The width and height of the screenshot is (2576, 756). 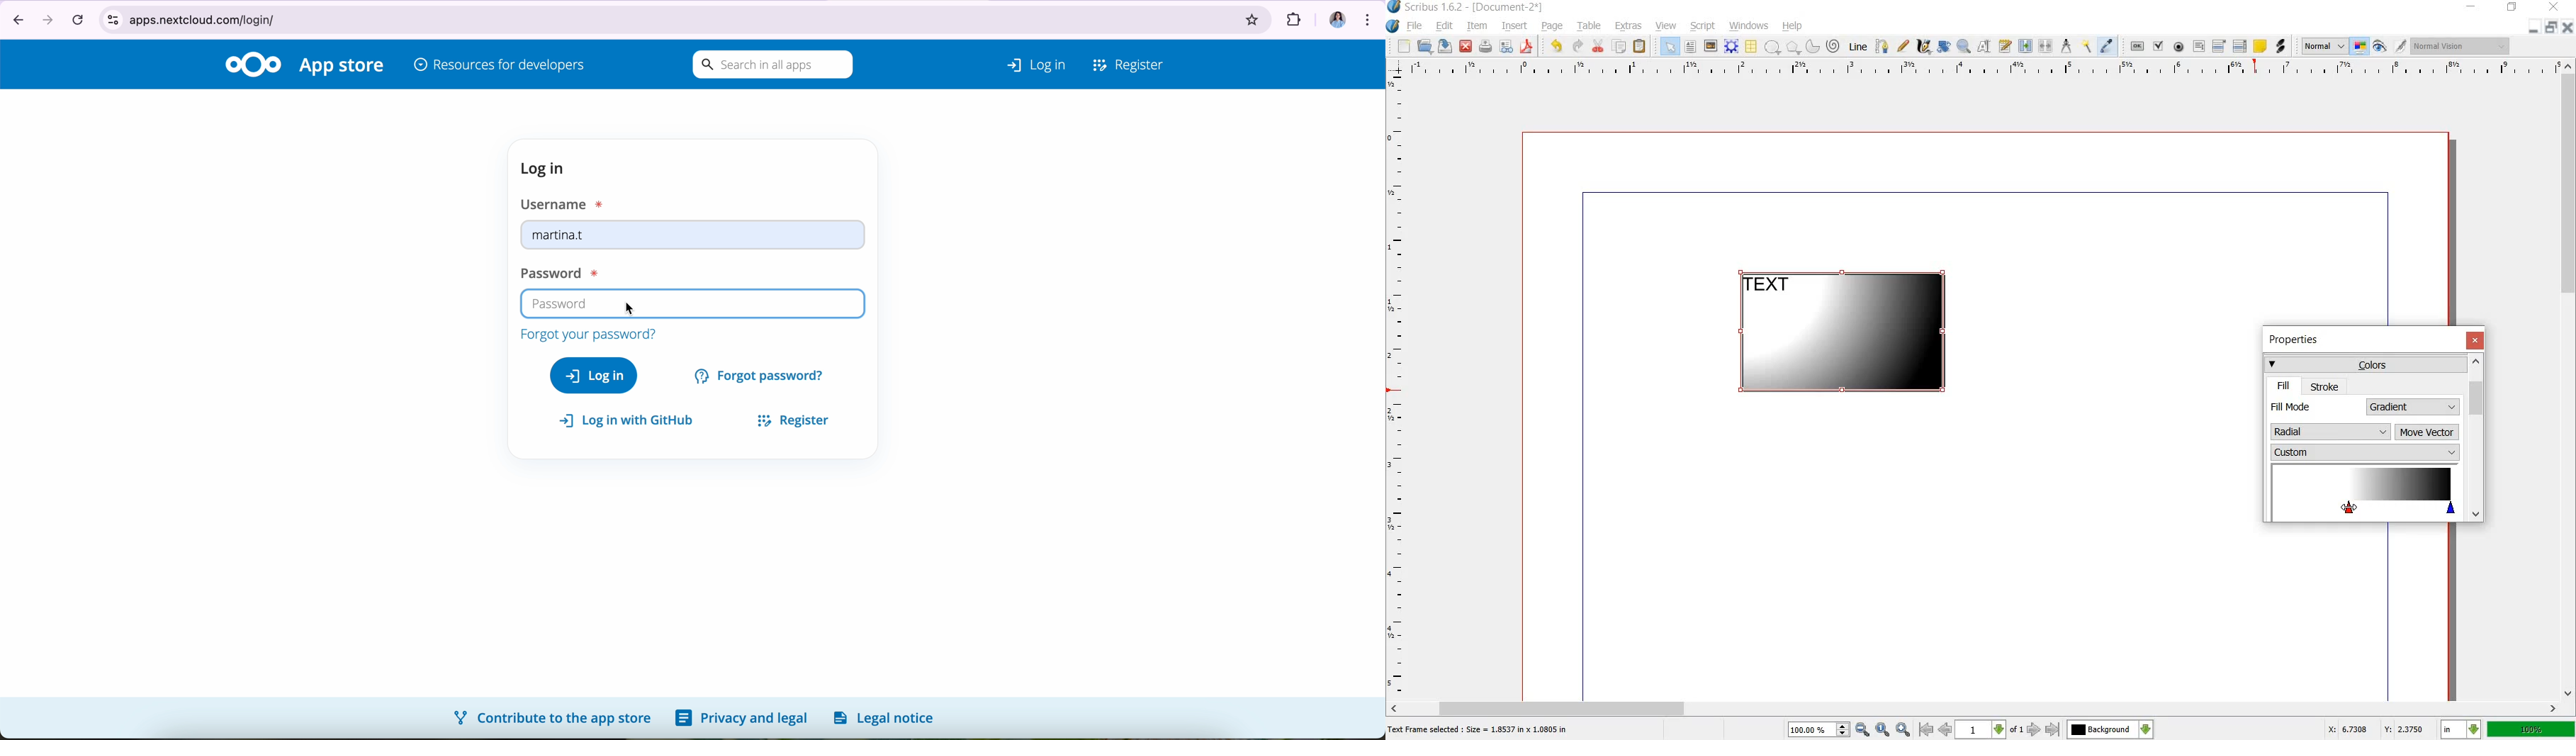 What do you see at coordinates (663, 18) in the screenshot?
I see `apps.nextcloud.com` at bounding box center [663, 18].